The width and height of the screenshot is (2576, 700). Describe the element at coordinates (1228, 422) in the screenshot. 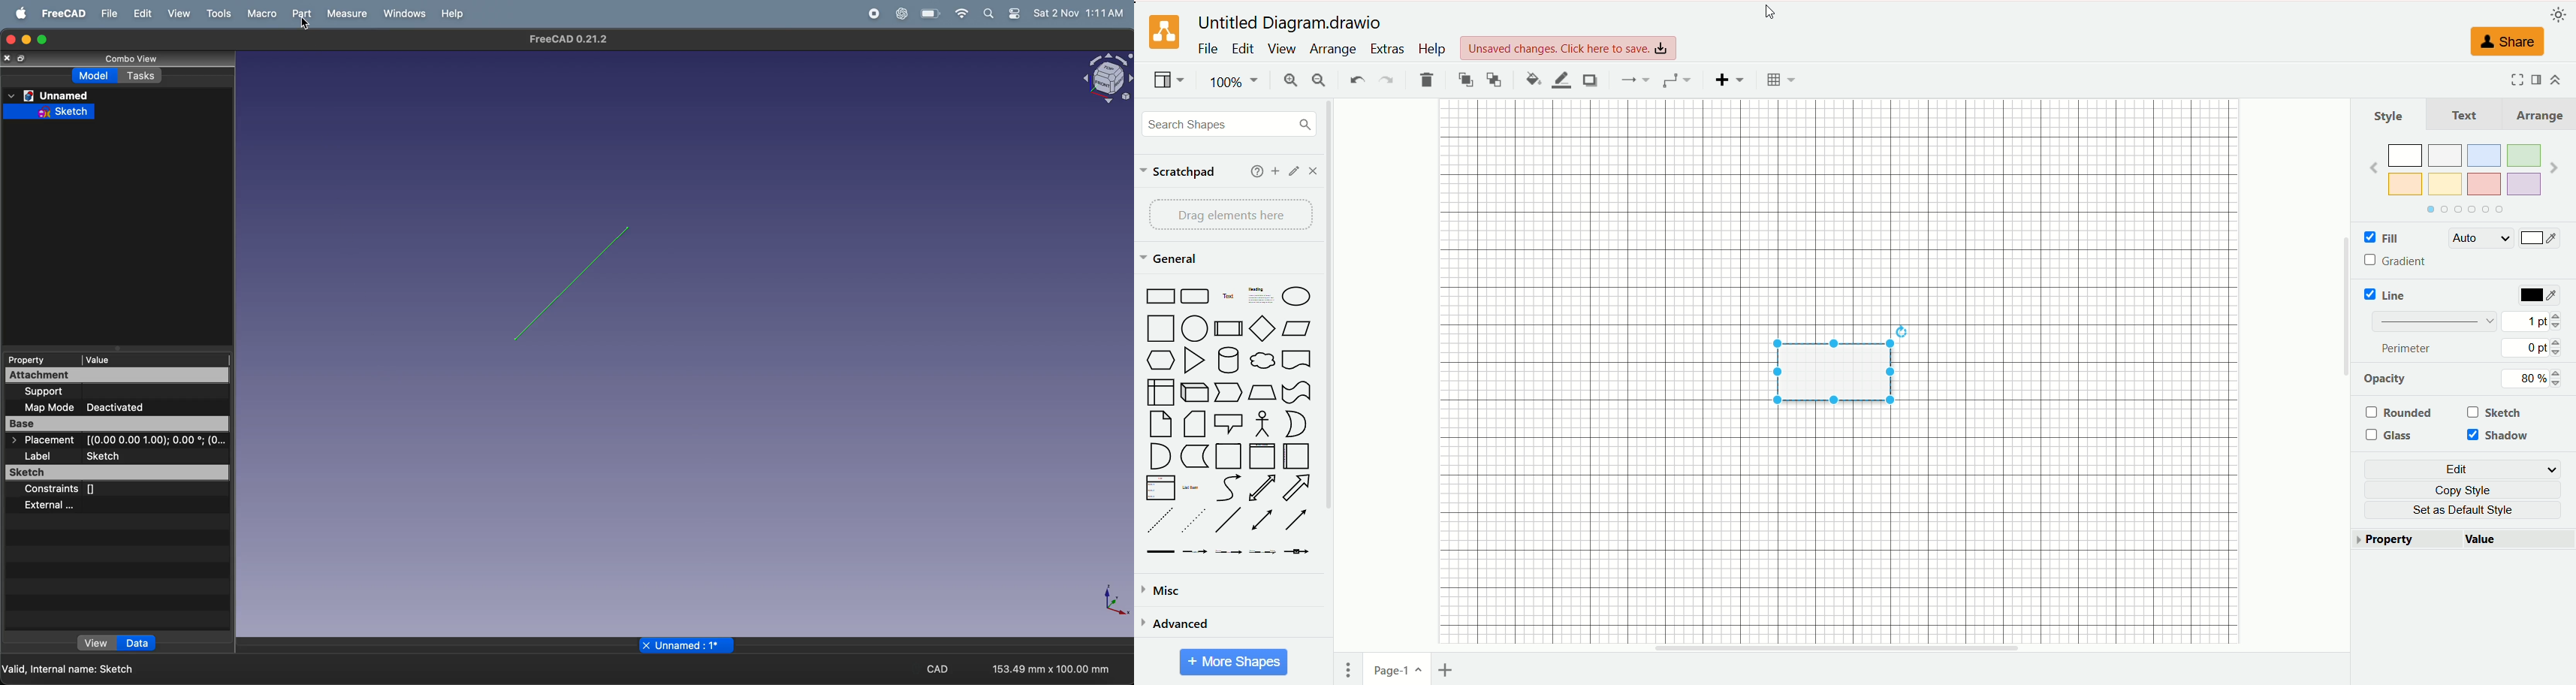

I see `shapes` at that location.